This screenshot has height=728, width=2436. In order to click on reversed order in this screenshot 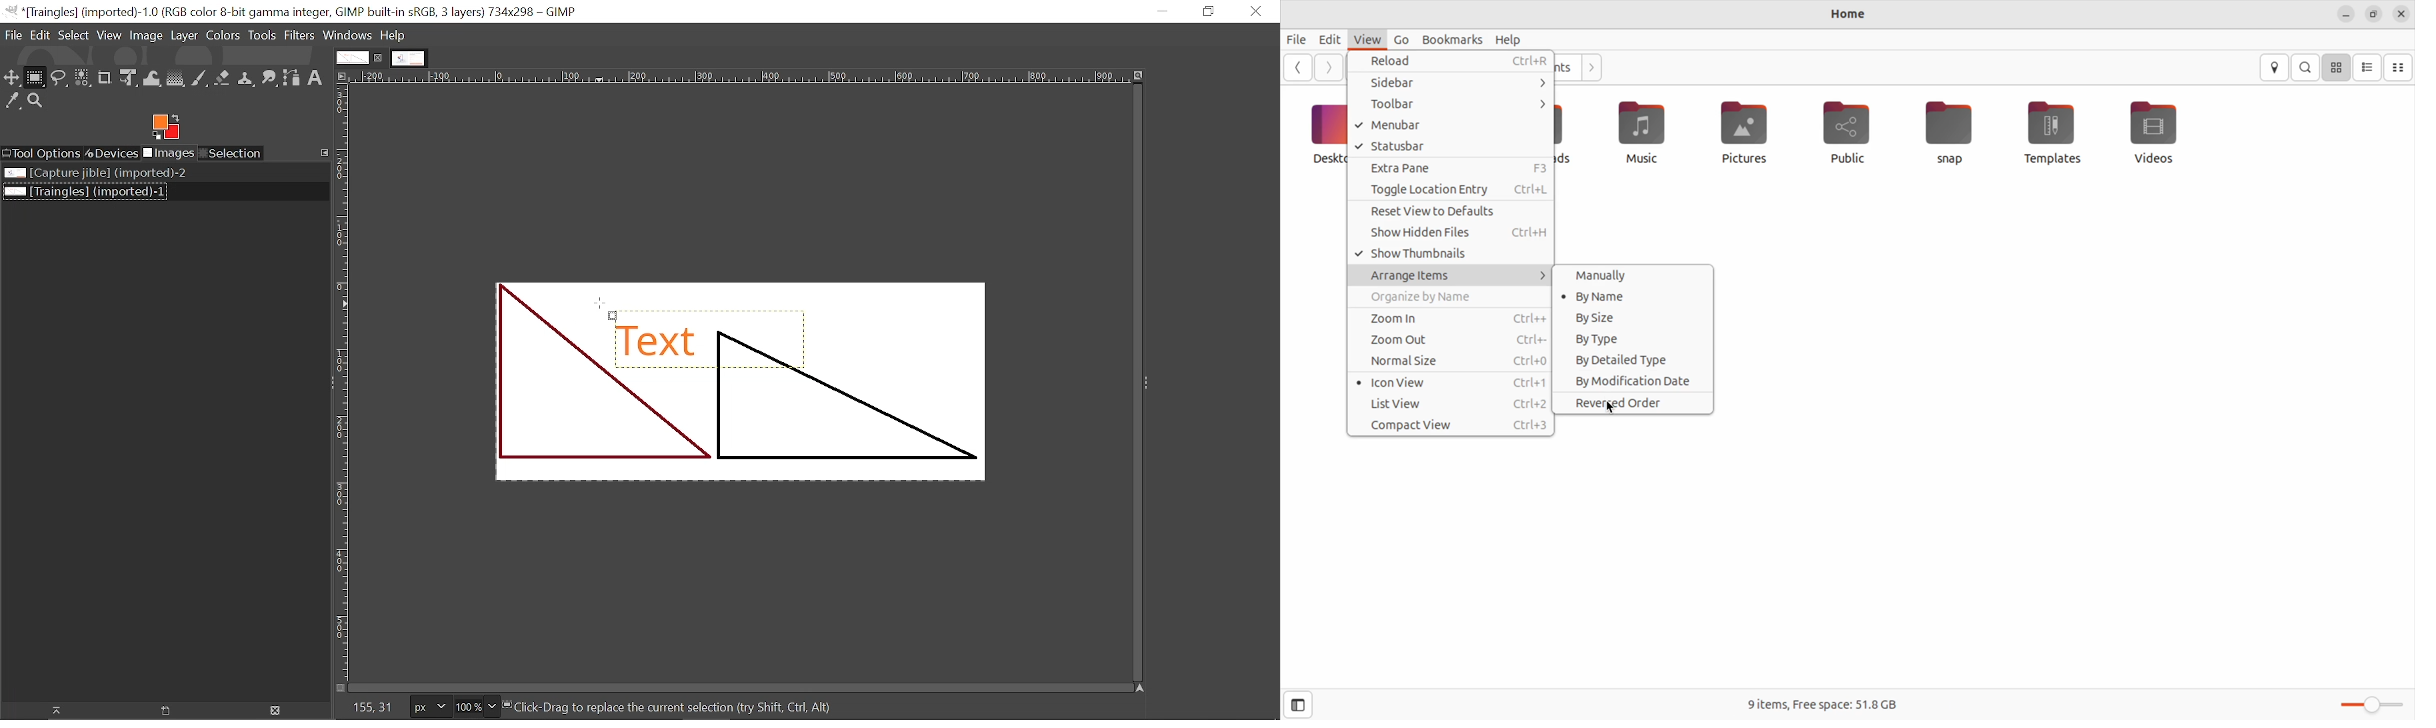, I will do `click(1633, 401)`.